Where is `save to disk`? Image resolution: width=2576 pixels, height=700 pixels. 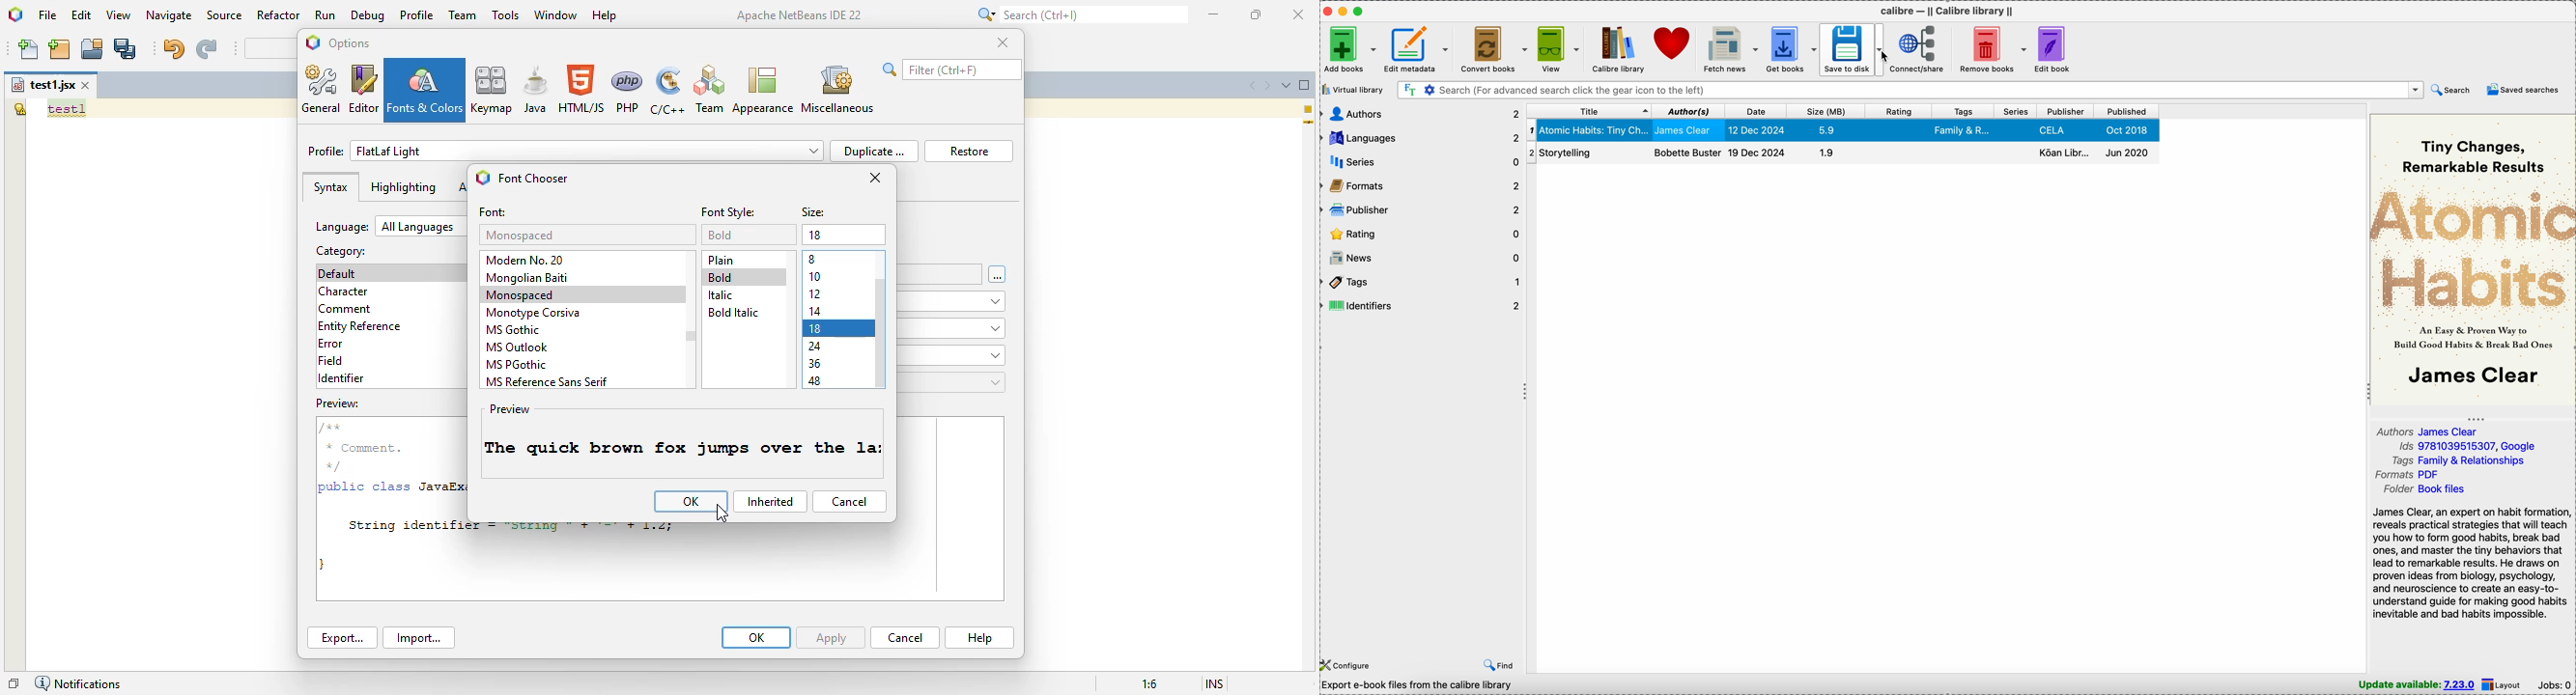
save to disk is located at coordinates (1852, 49).